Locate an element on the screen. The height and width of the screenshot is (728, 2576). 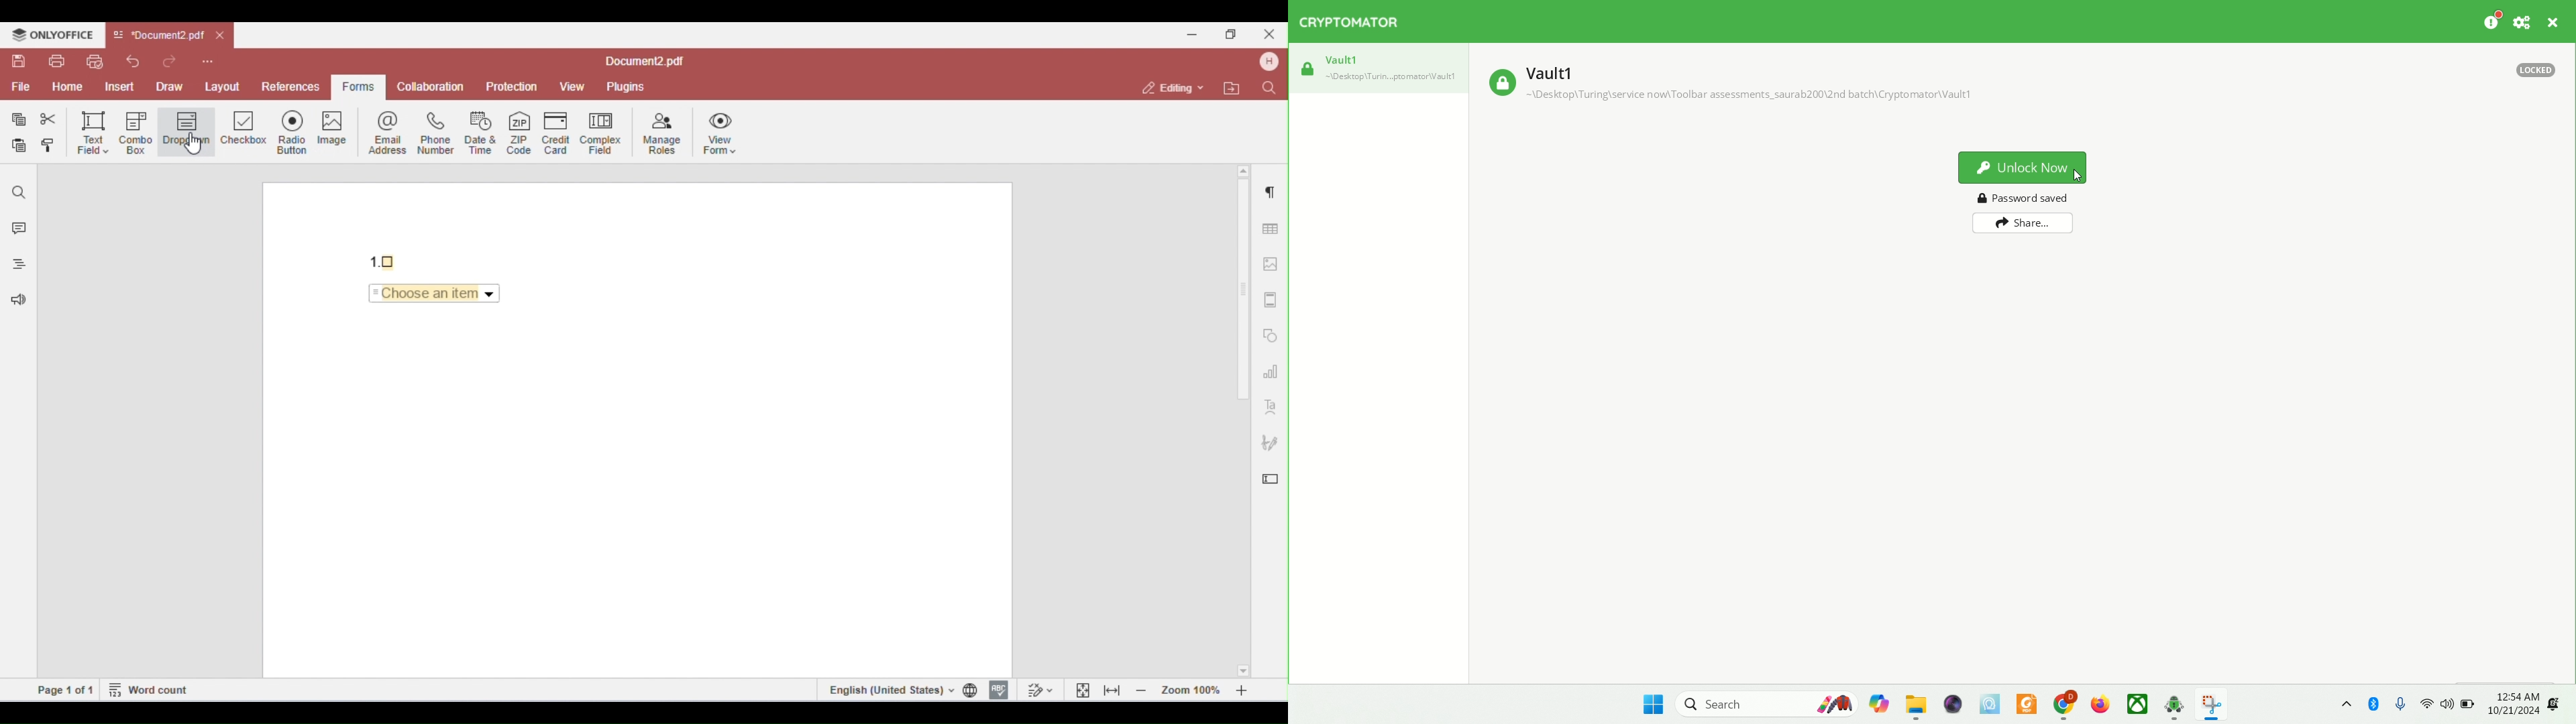
cryptomator is located at coordinates (1355, 23).